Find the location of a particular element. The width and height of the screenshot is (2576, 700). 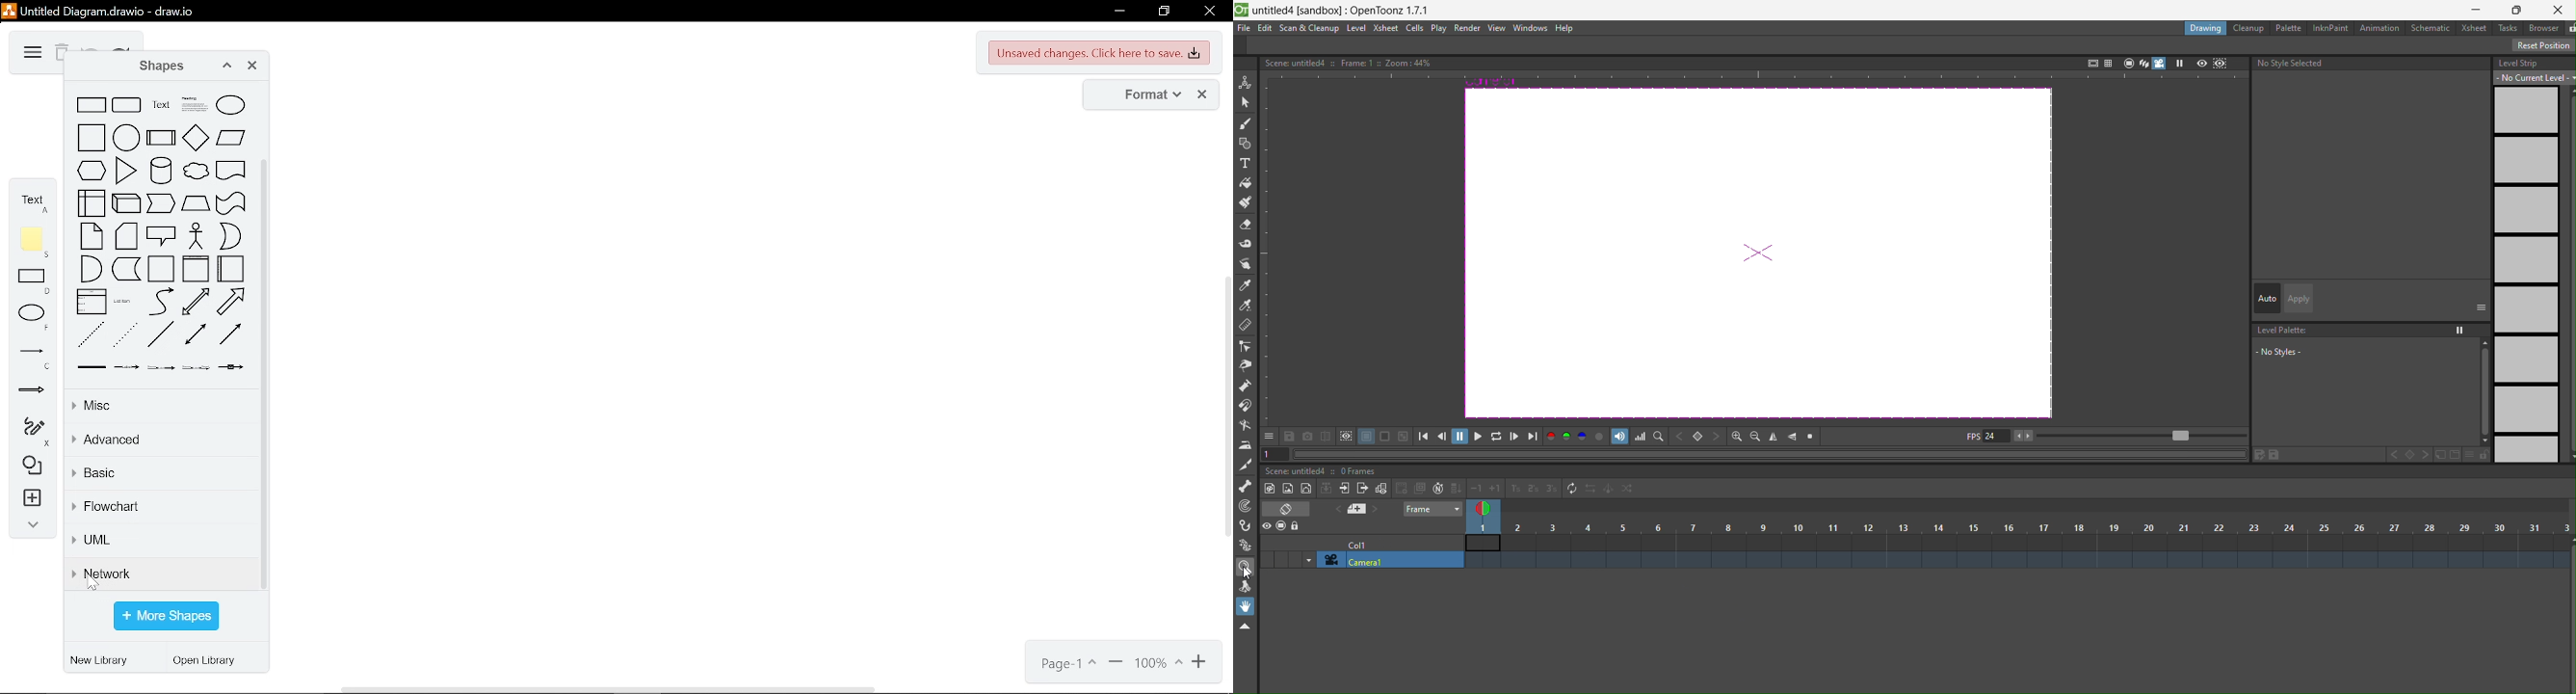

and is located at coordinates (91, 269).